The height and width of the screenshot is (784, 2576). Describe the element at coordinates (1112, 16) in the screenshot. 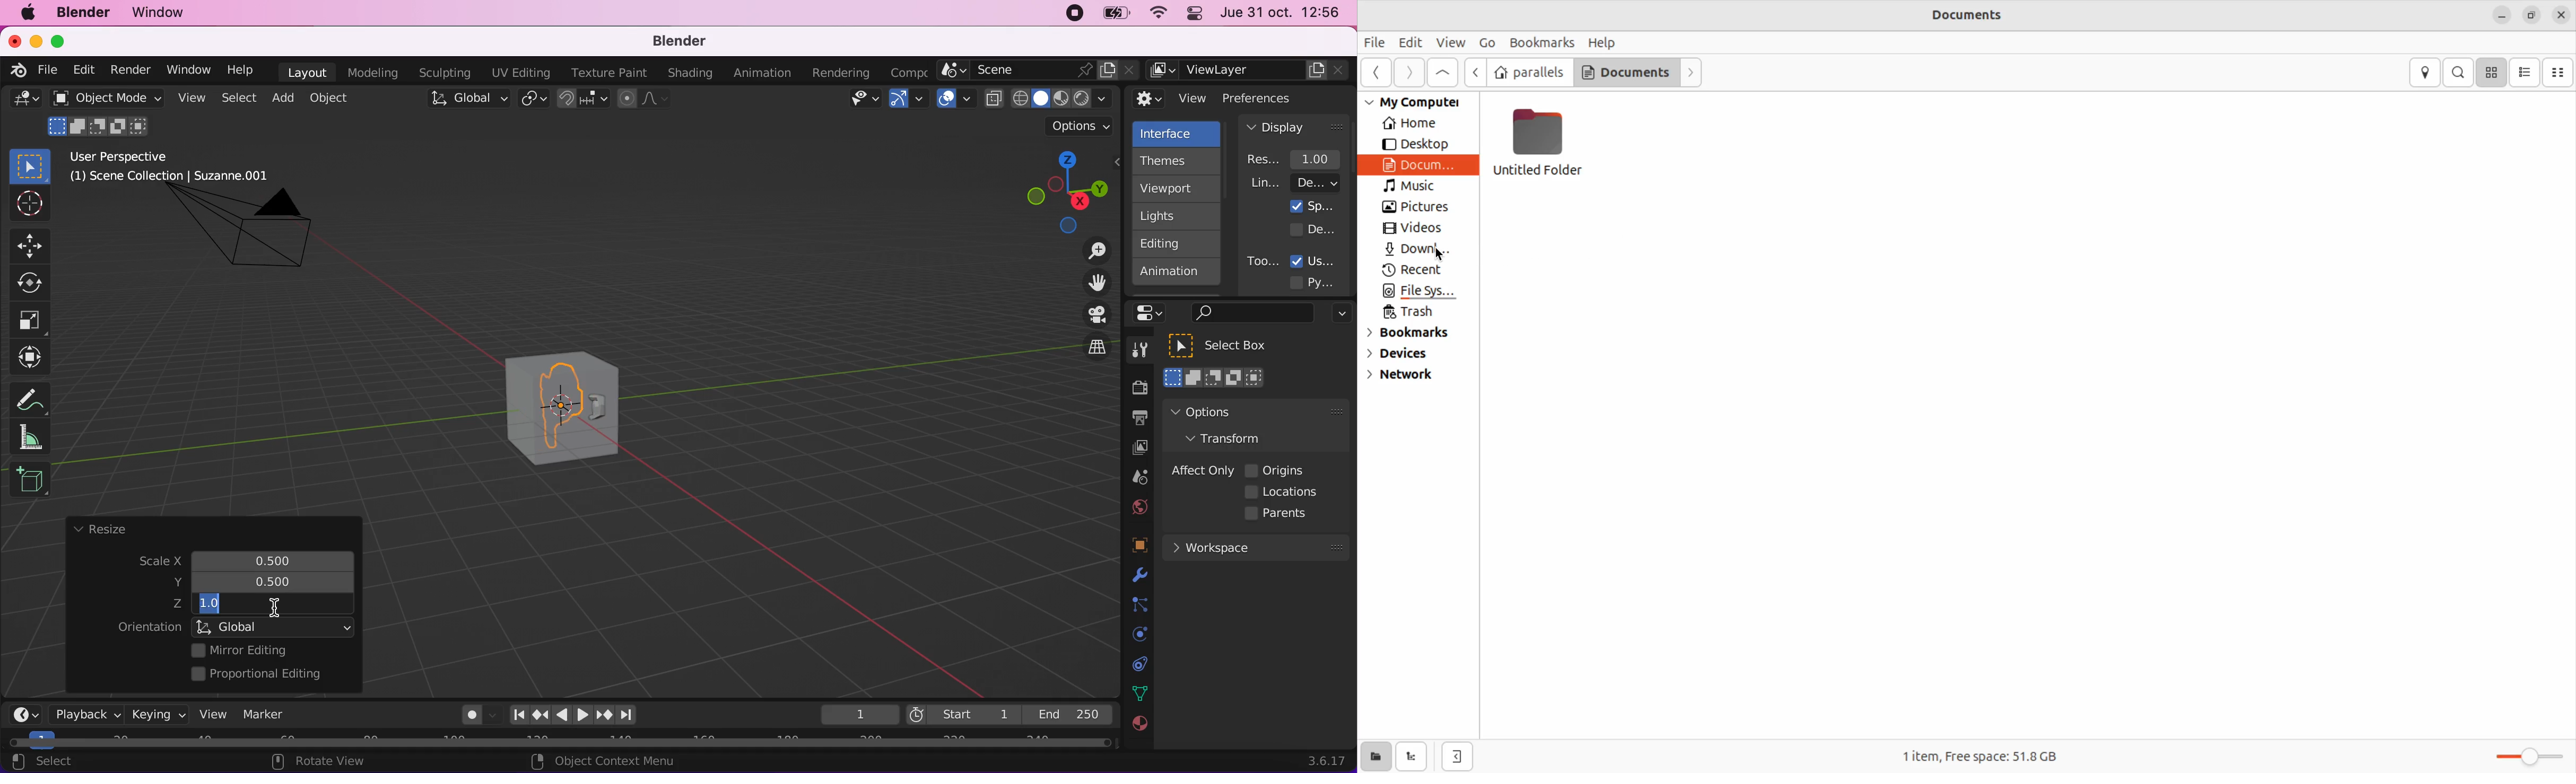

I see `battery` at that location.